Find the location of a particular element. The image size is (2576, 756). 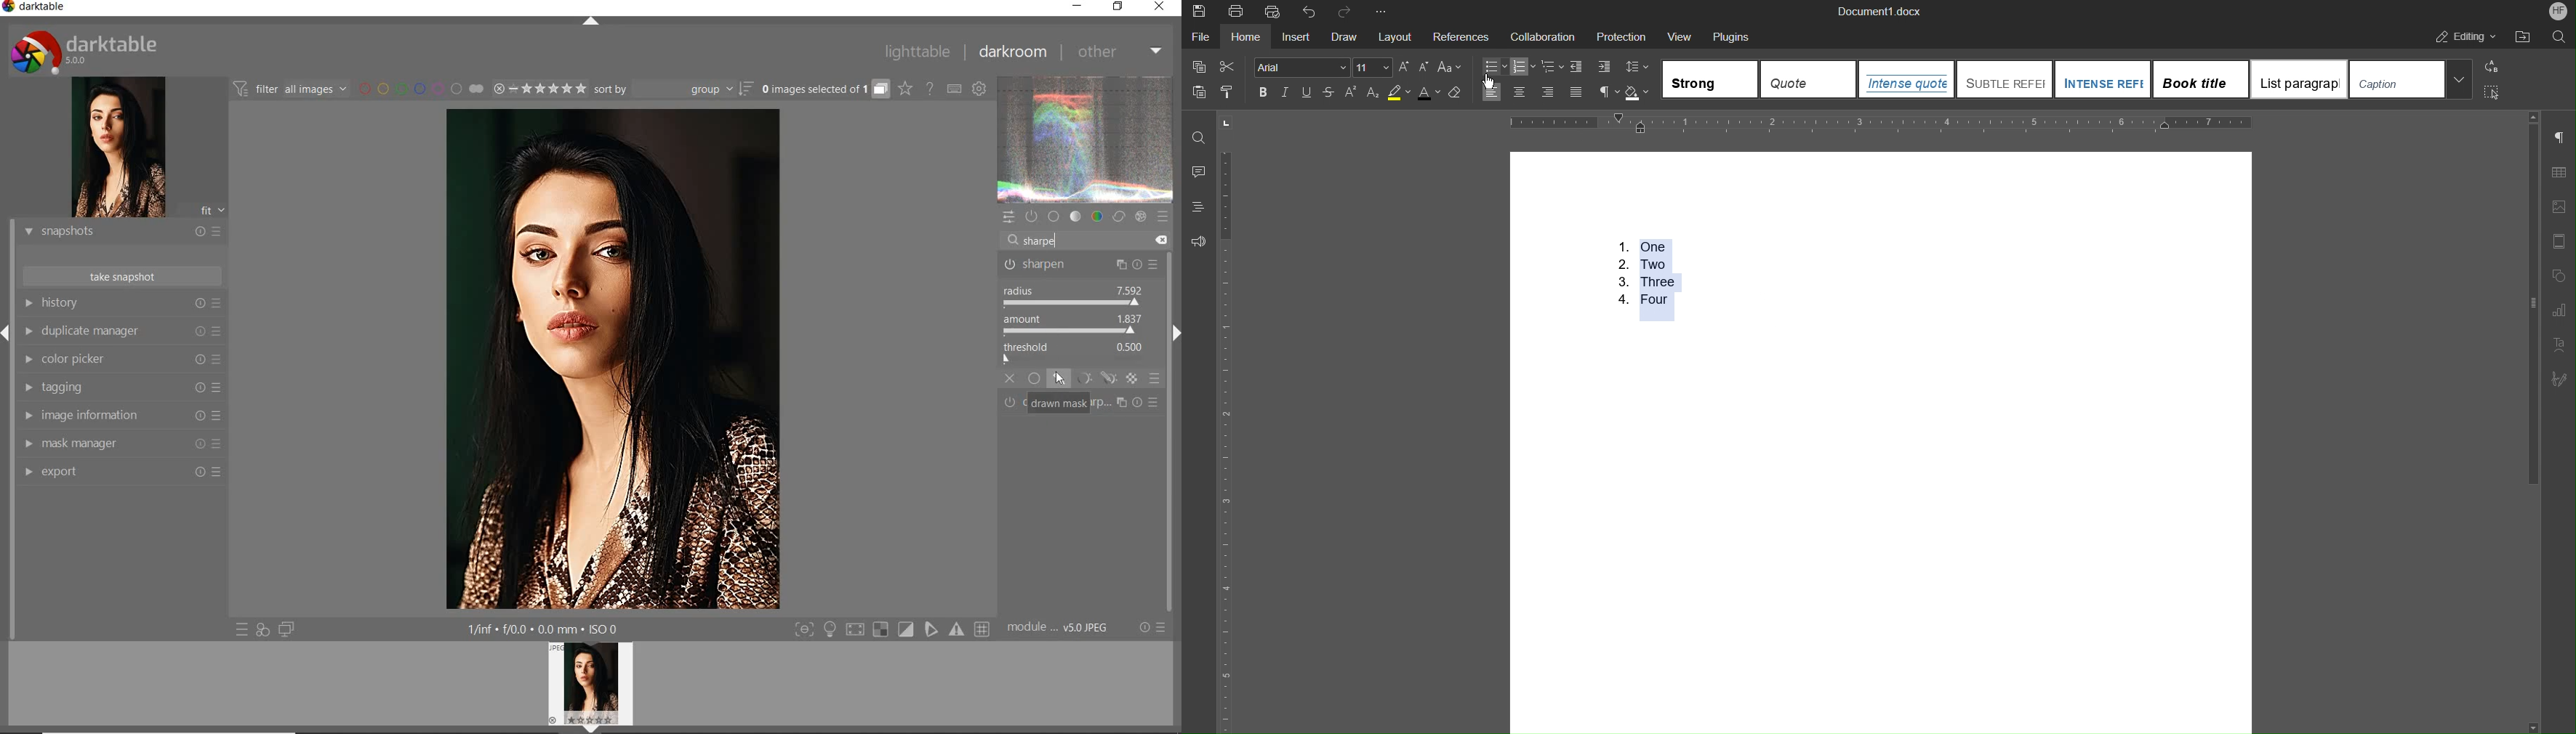

Save is located at coordinates (1195, 9).